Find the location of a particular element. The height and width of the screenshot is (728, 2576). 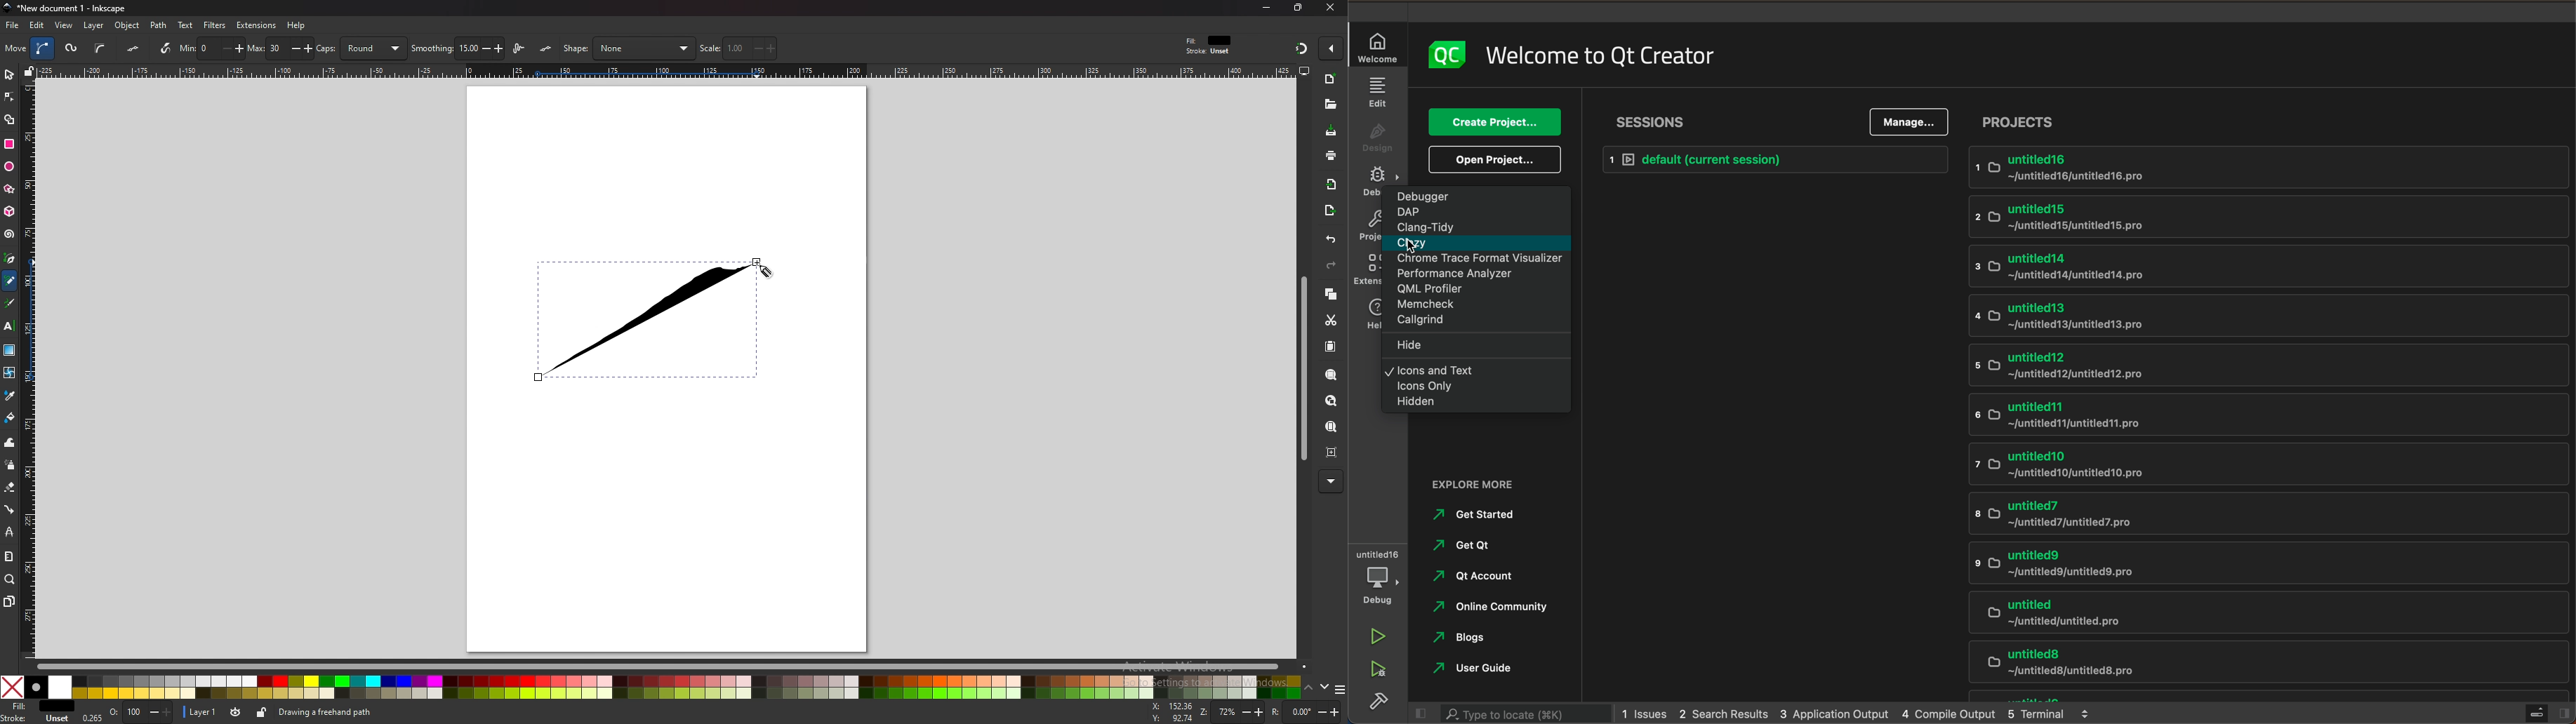

pages is located at coordinates (8, 601).